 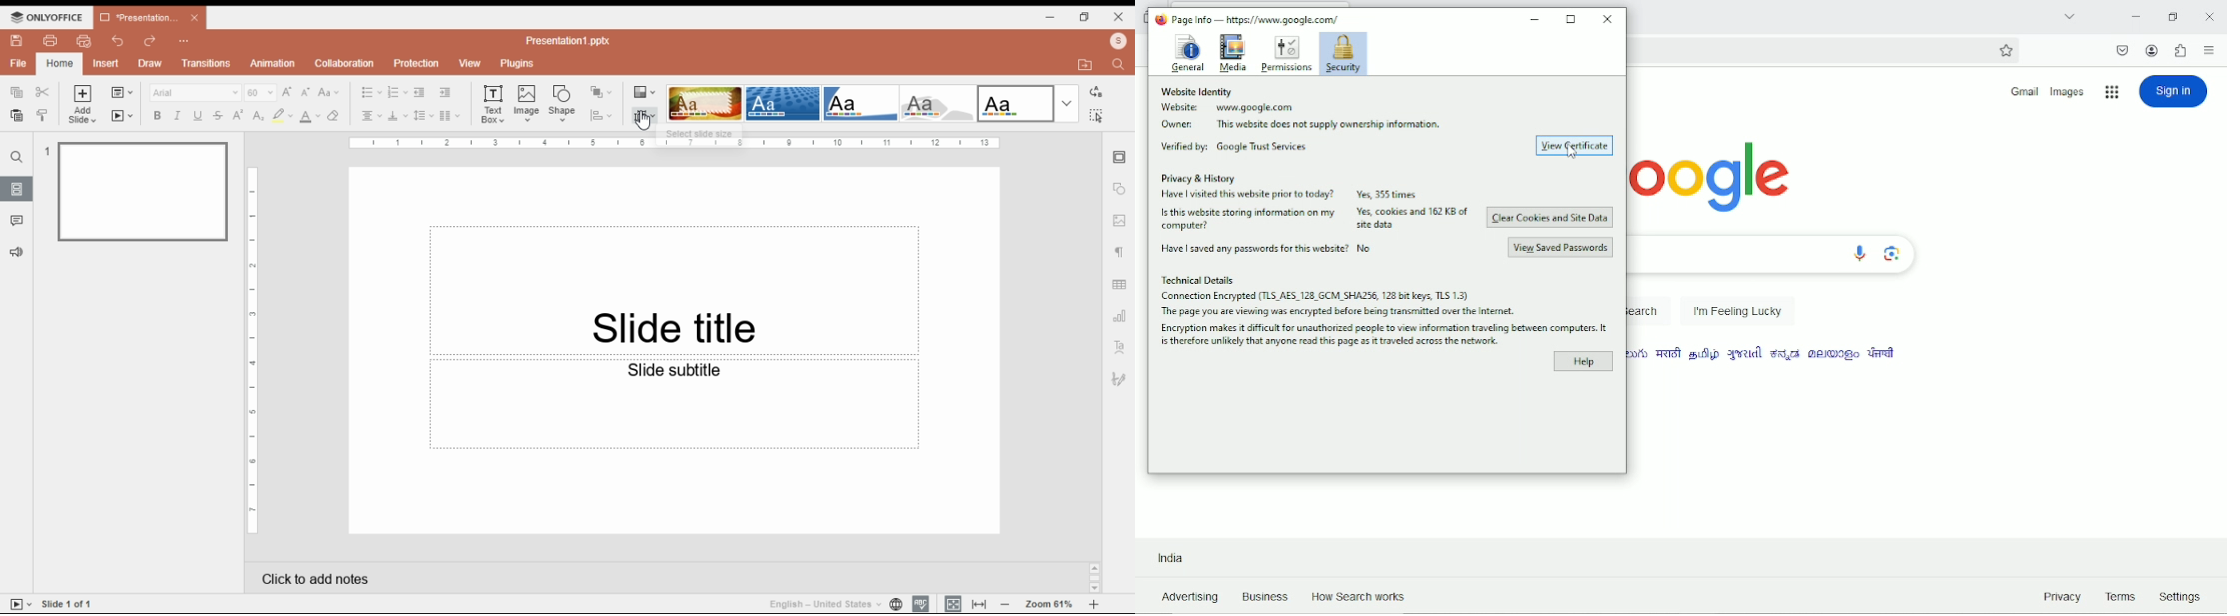 I want to click on Slide subtitle, so click(x=675, y=405).